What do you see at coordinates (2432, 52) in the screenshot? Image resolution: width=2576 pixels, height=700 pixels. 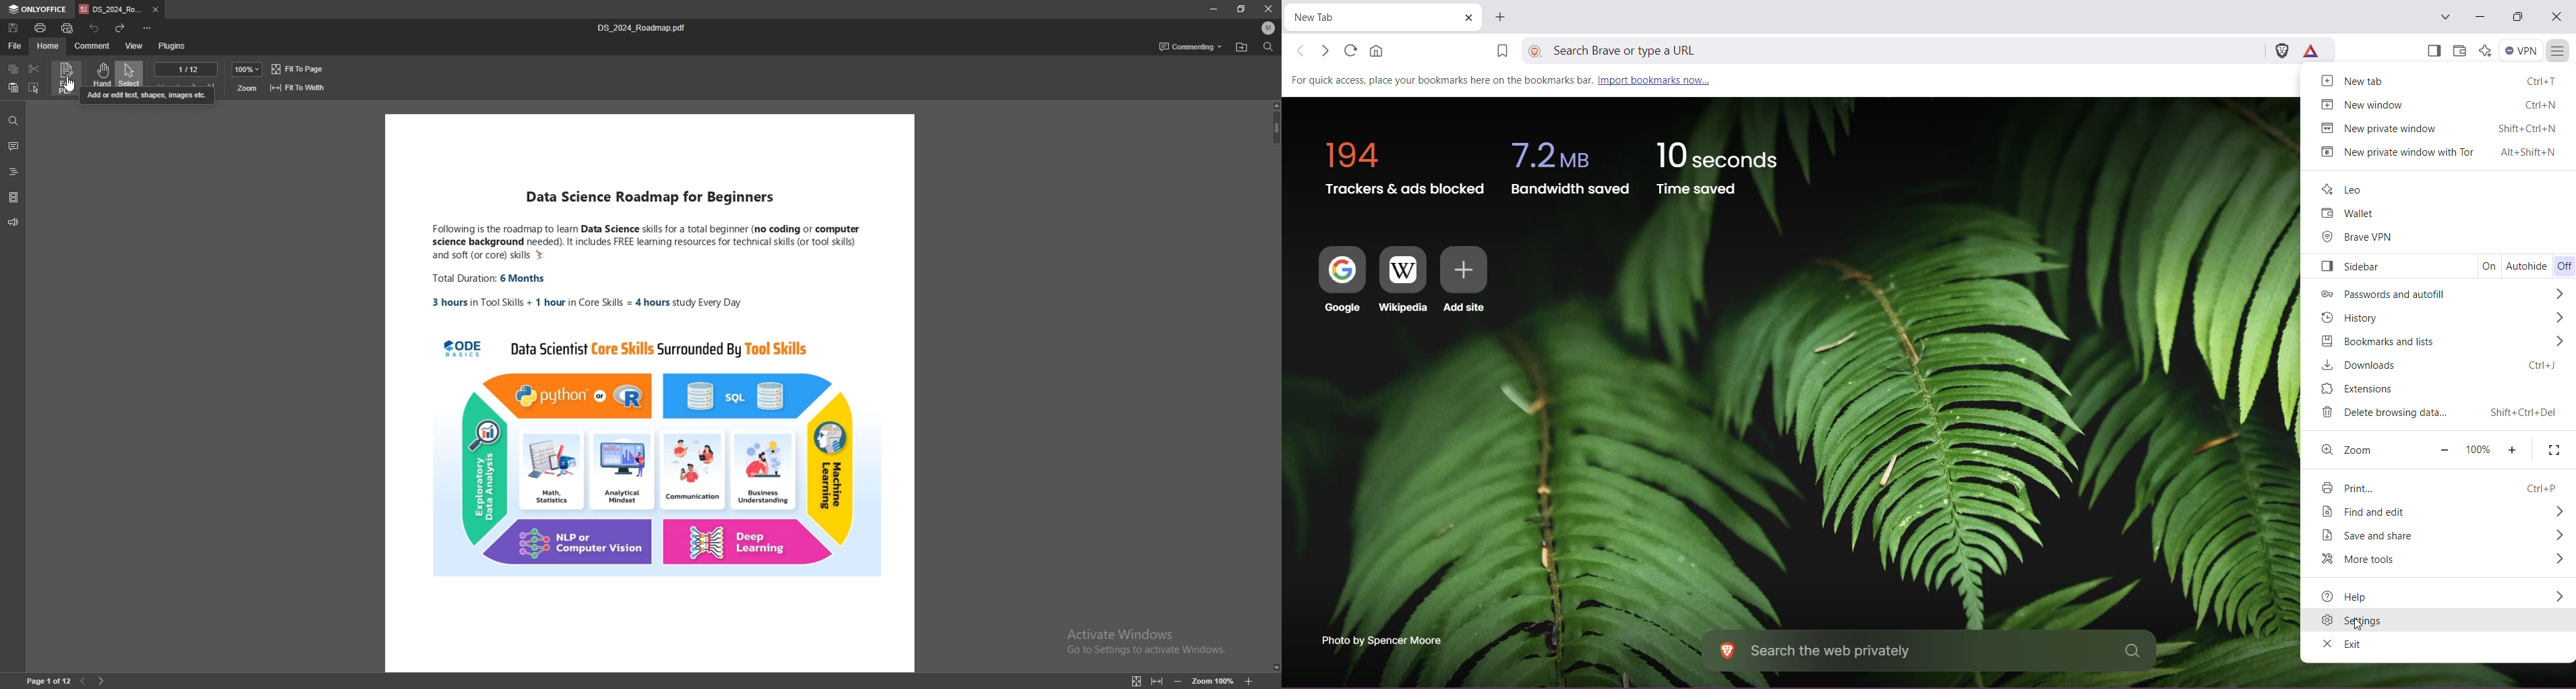 I see `Show Sidebar` at bounding box center [2432, 52].